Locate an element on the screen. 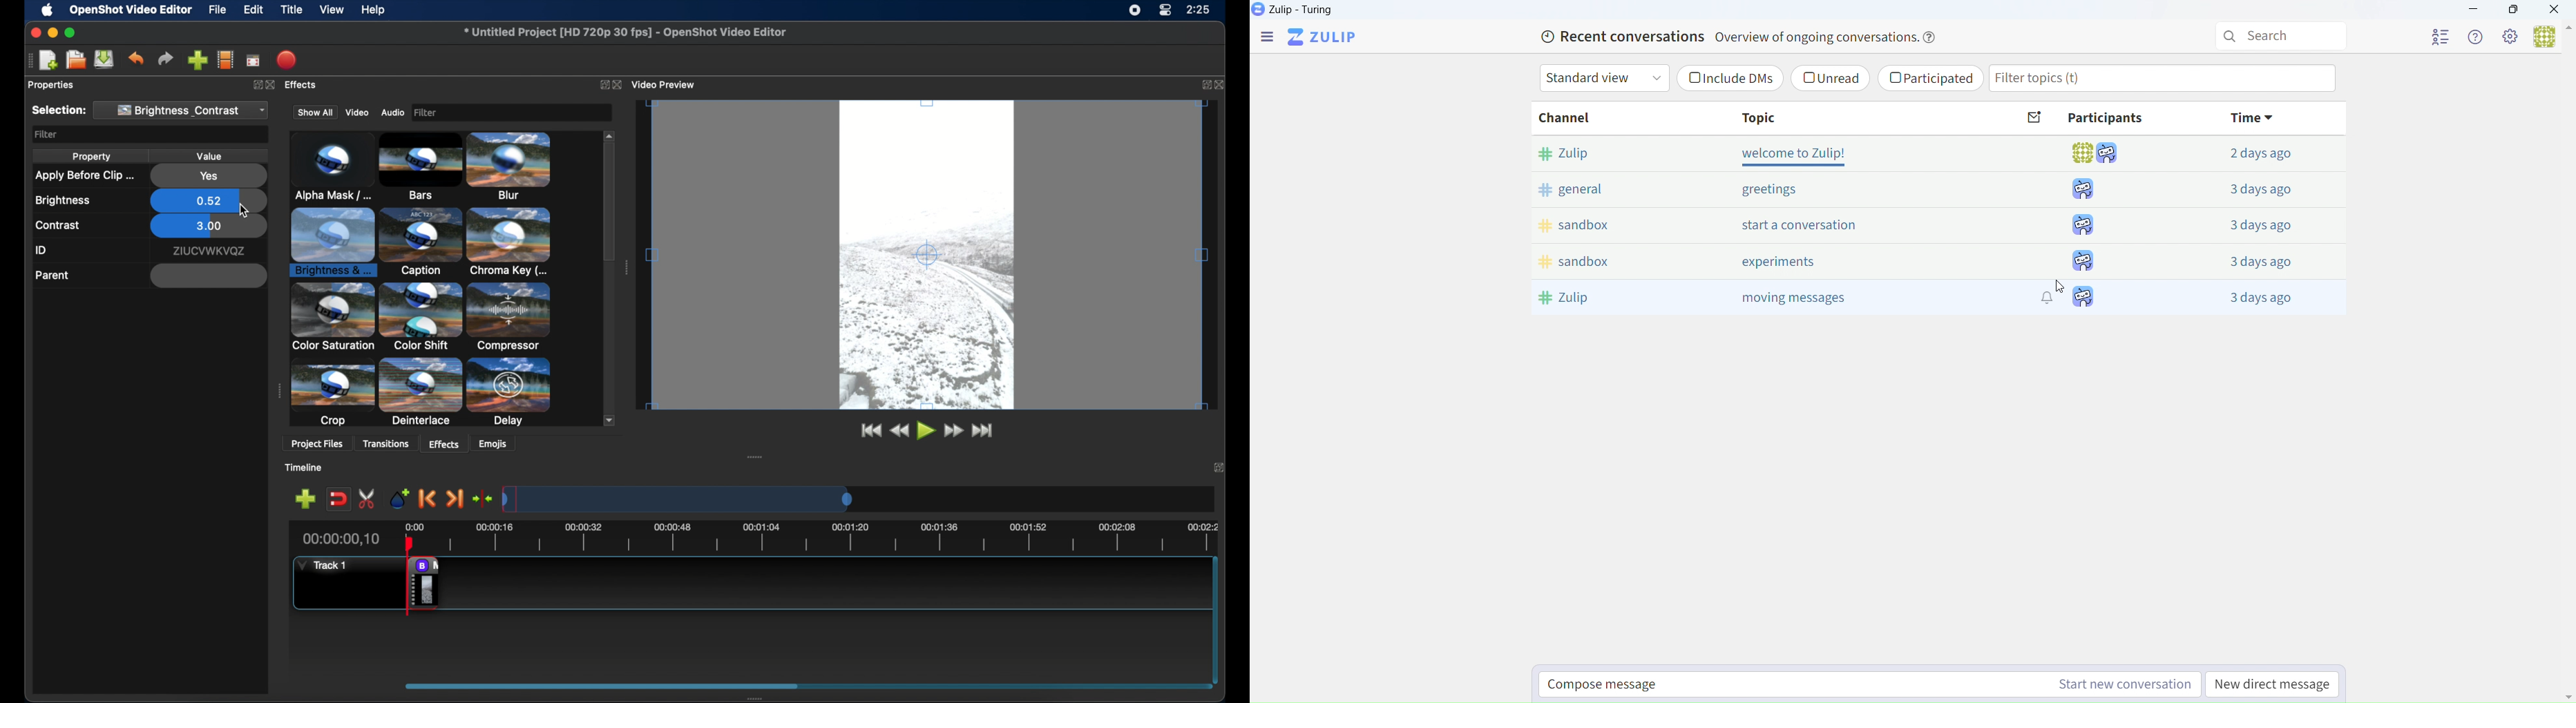 The image size is (2576, 728). scroll box is located at coordinates (694, 685).